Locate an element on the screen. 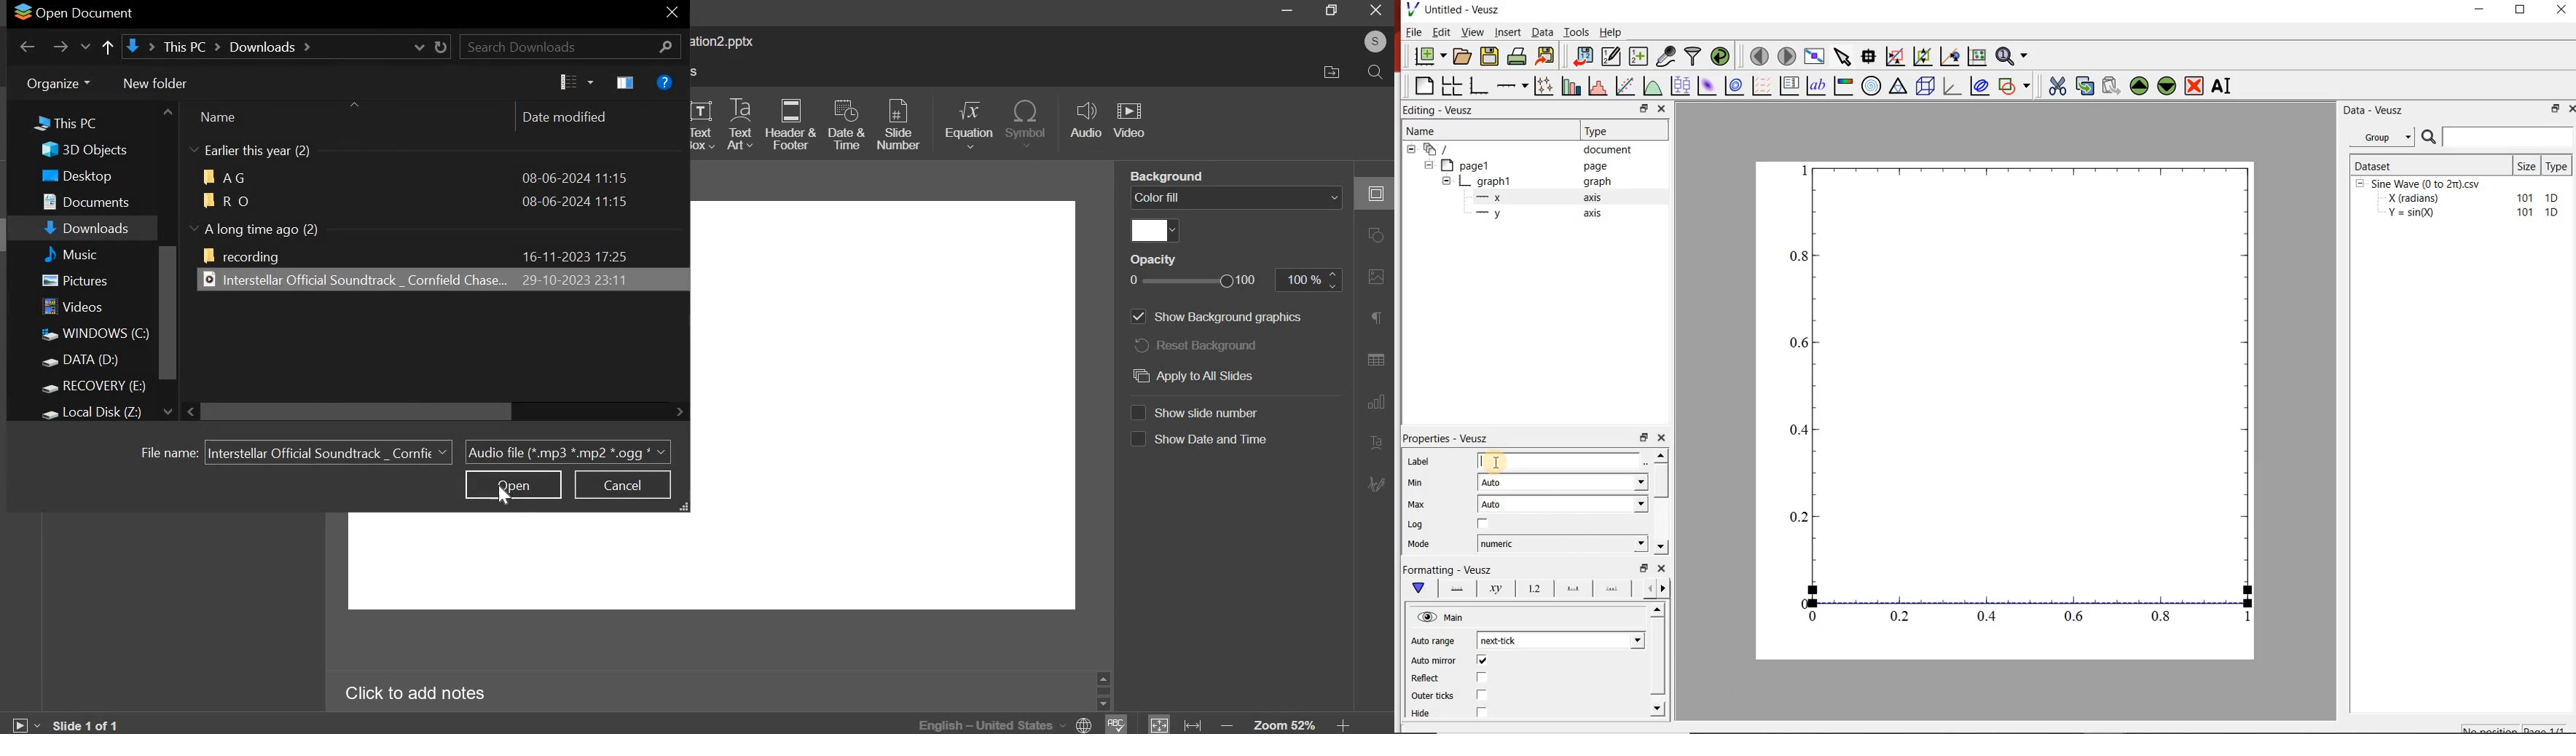  Editing - Veusz is located at coordinates (1441, 110).